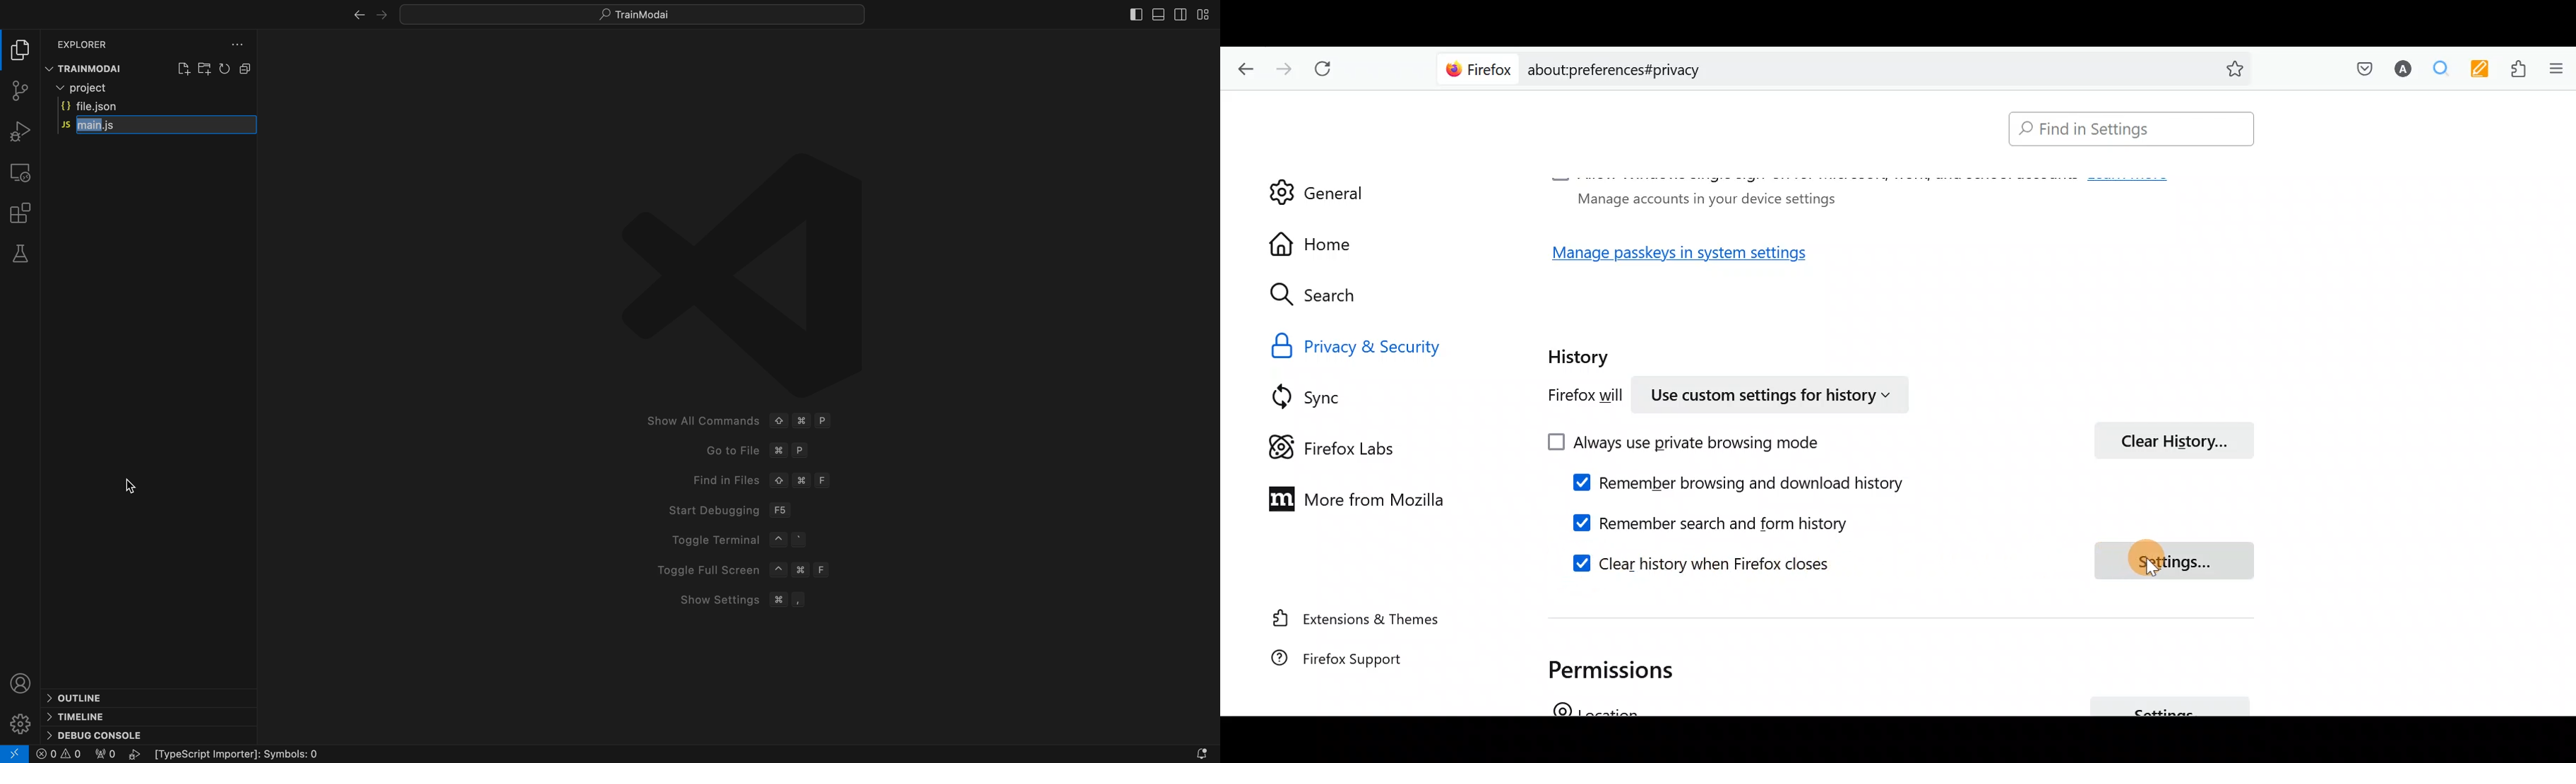  I want to click on General, so click(1317, 183).